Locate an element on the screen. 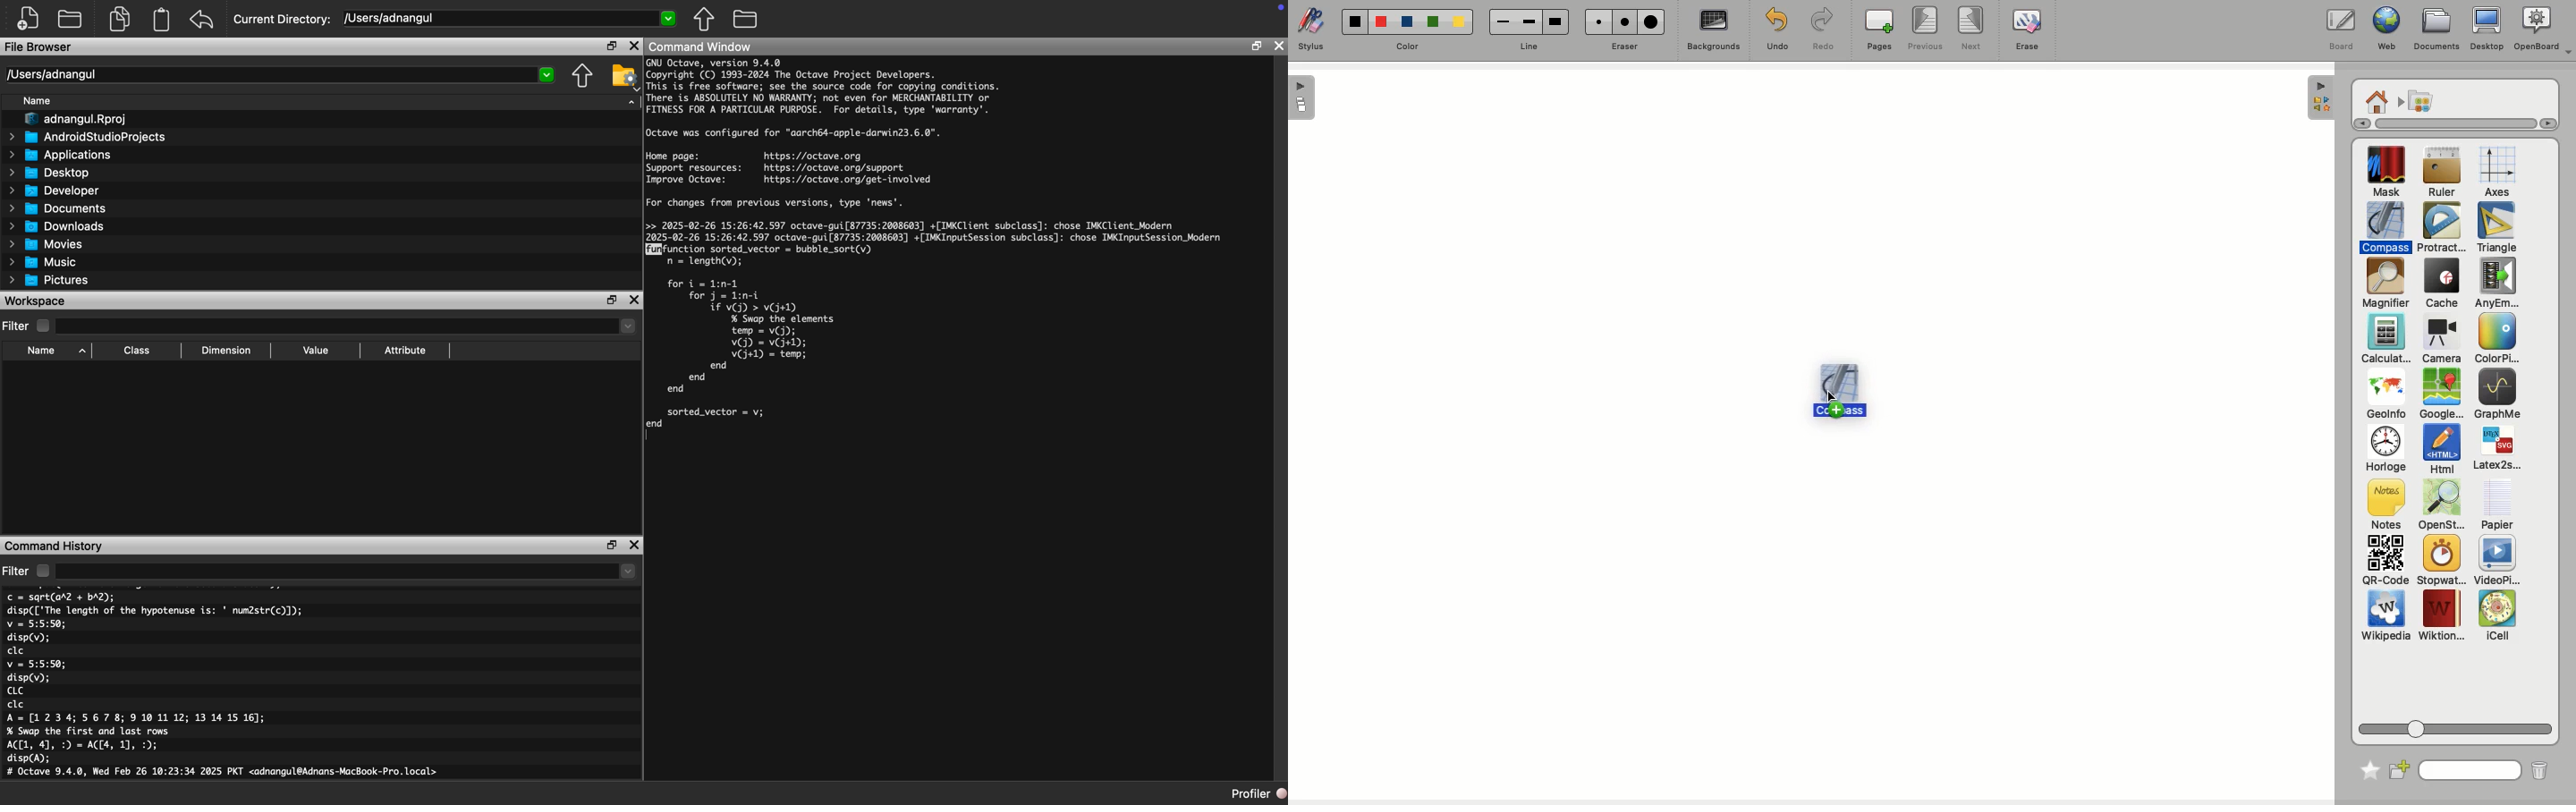 The image size is (2576, 812). color is located at coordinates (1407, 46).